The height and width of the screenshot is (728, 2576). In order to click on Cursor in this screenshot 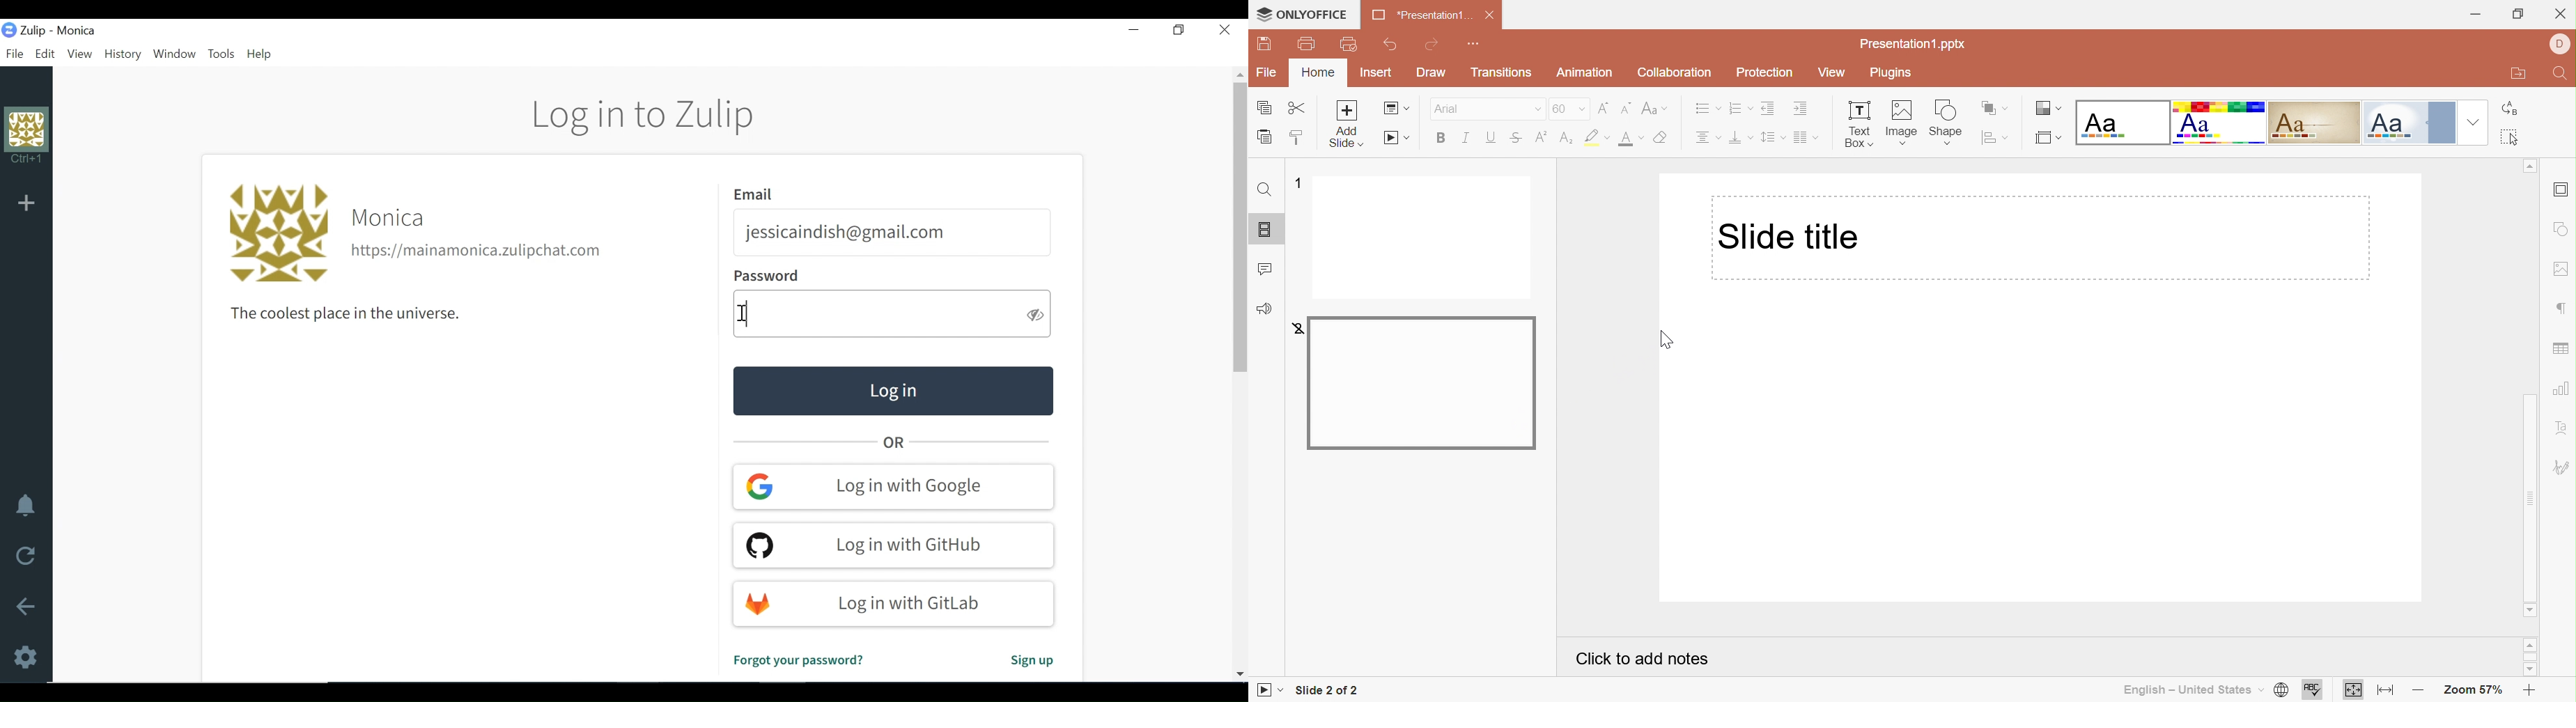, I will do `click(1667, 341)`.